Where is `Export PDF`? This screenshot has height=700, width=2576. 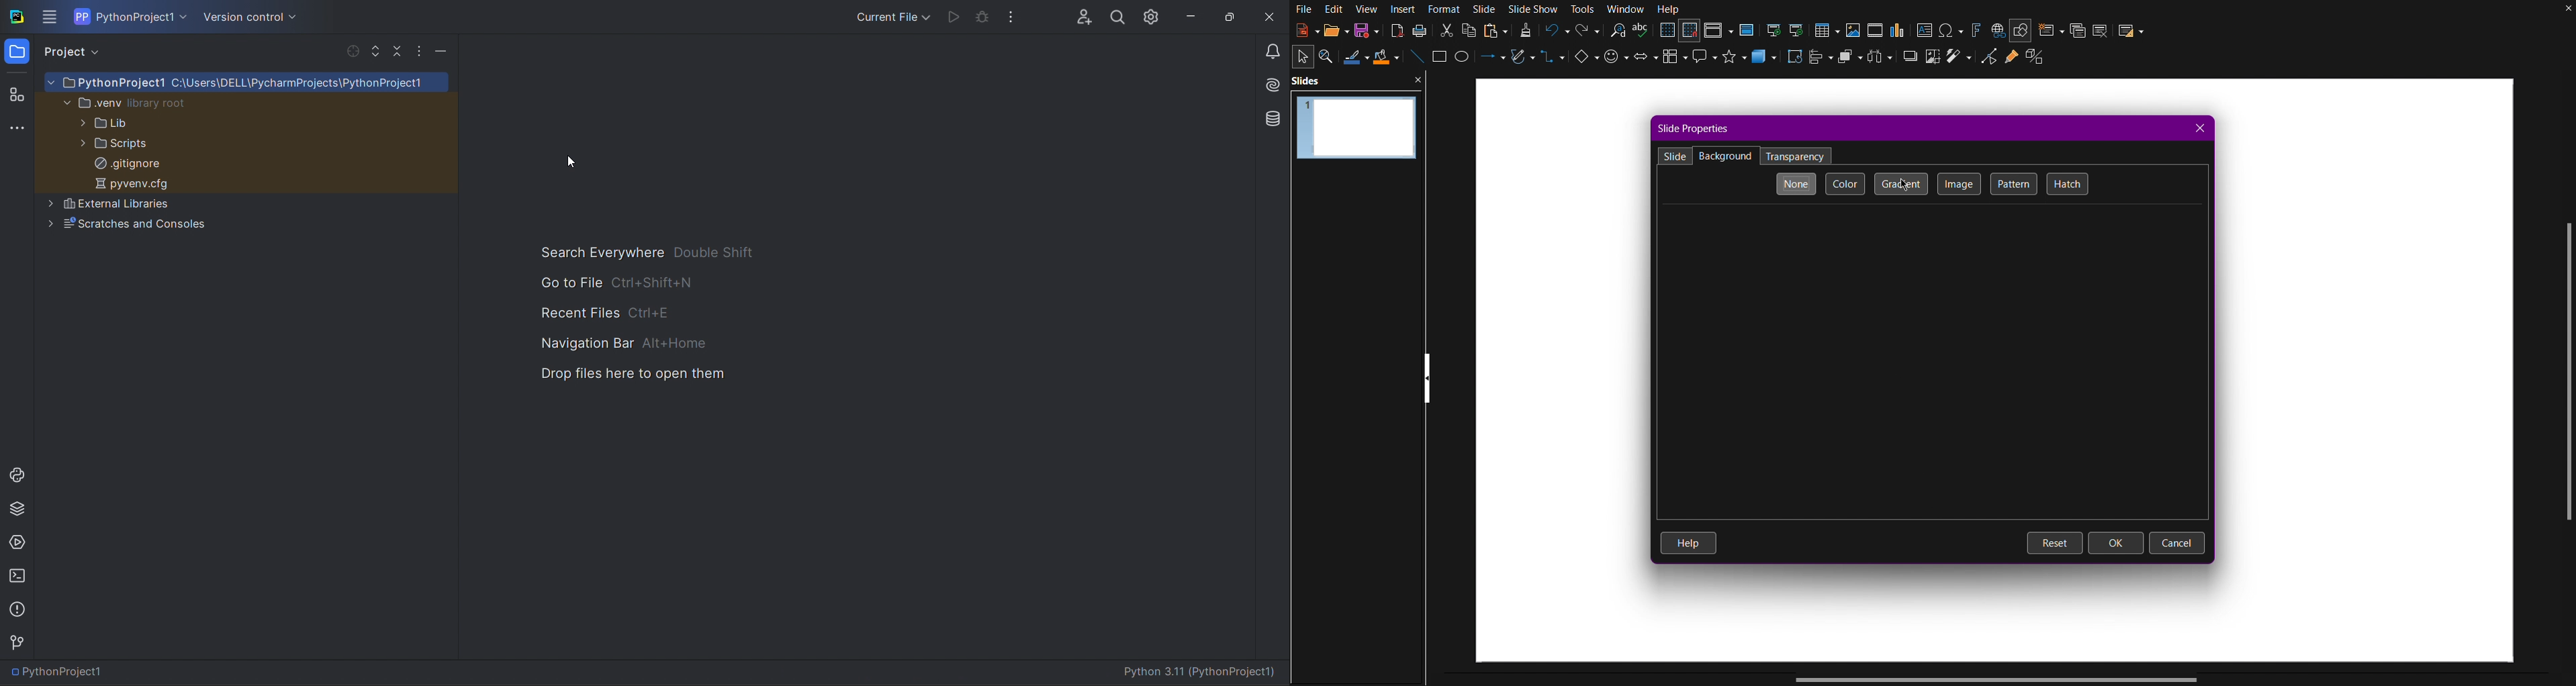
Export PDF is located at coordinates (1395, 31).